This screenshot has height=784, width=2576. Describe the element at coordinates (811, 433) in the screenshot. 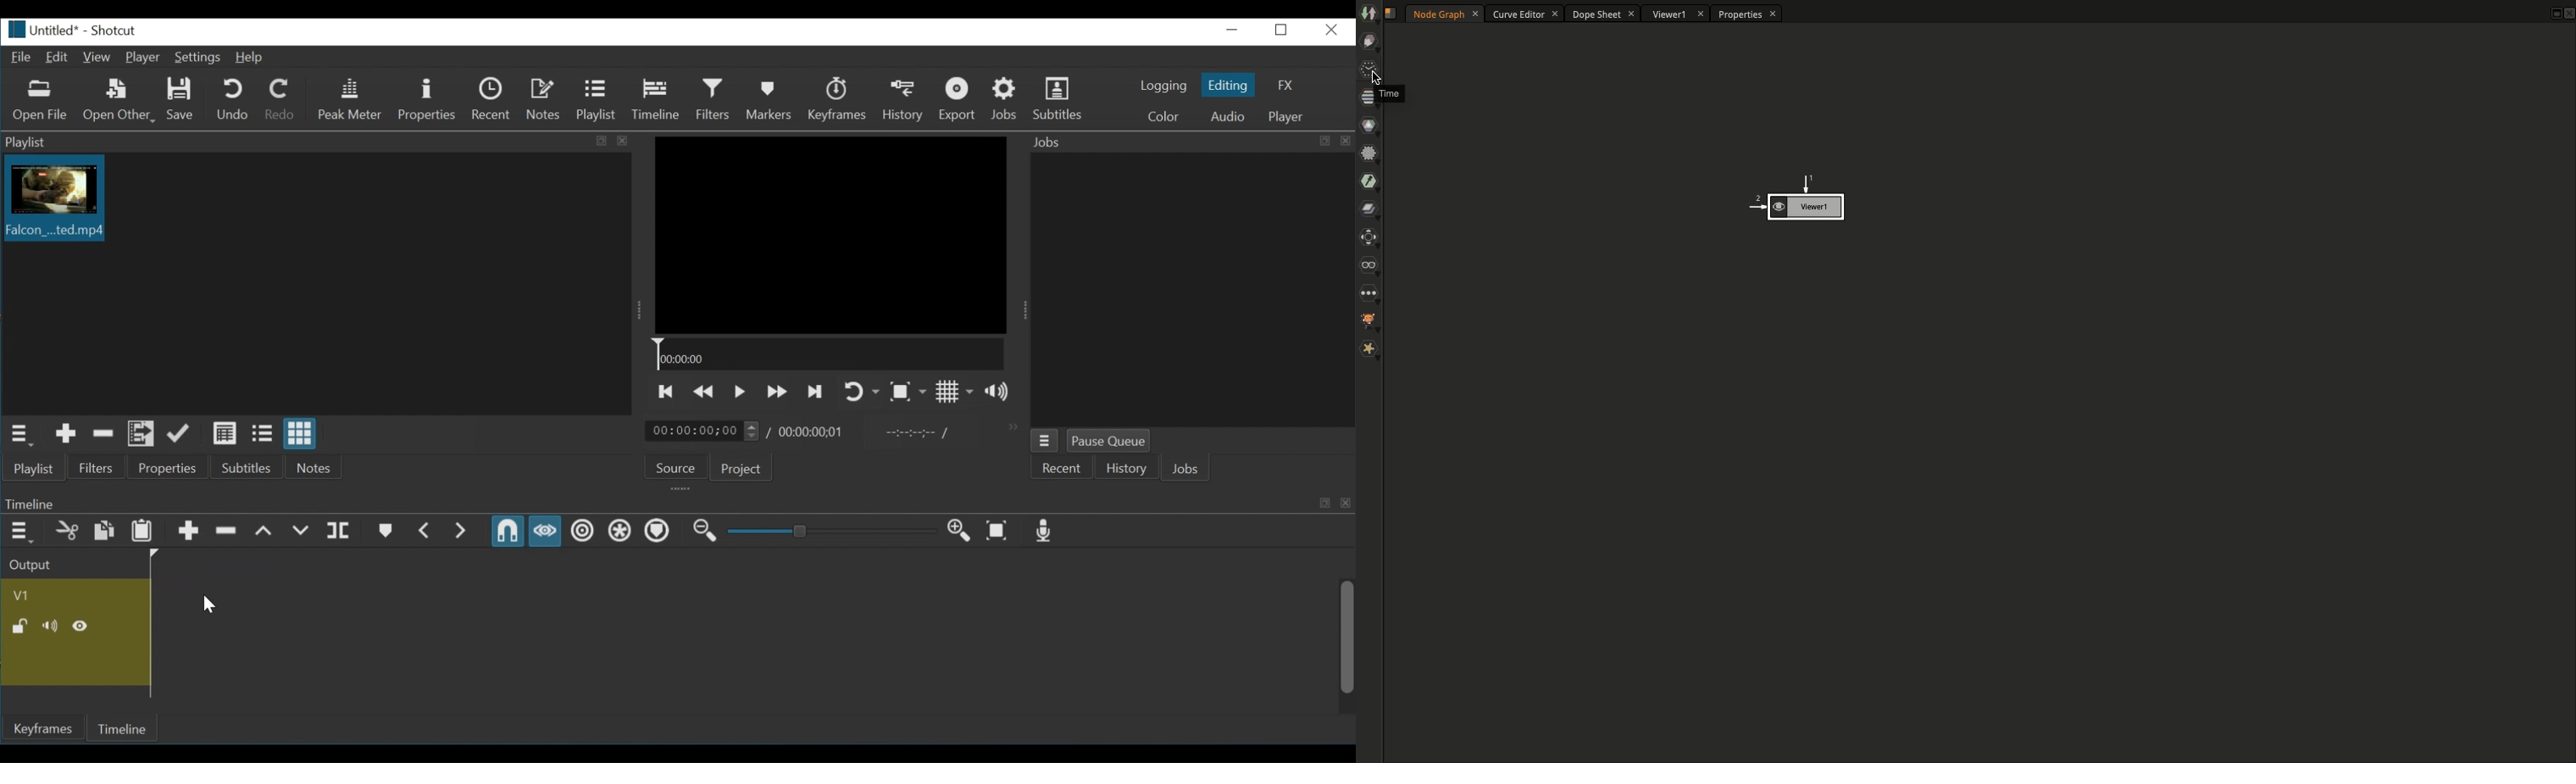

I see `Total Duration` at that location.